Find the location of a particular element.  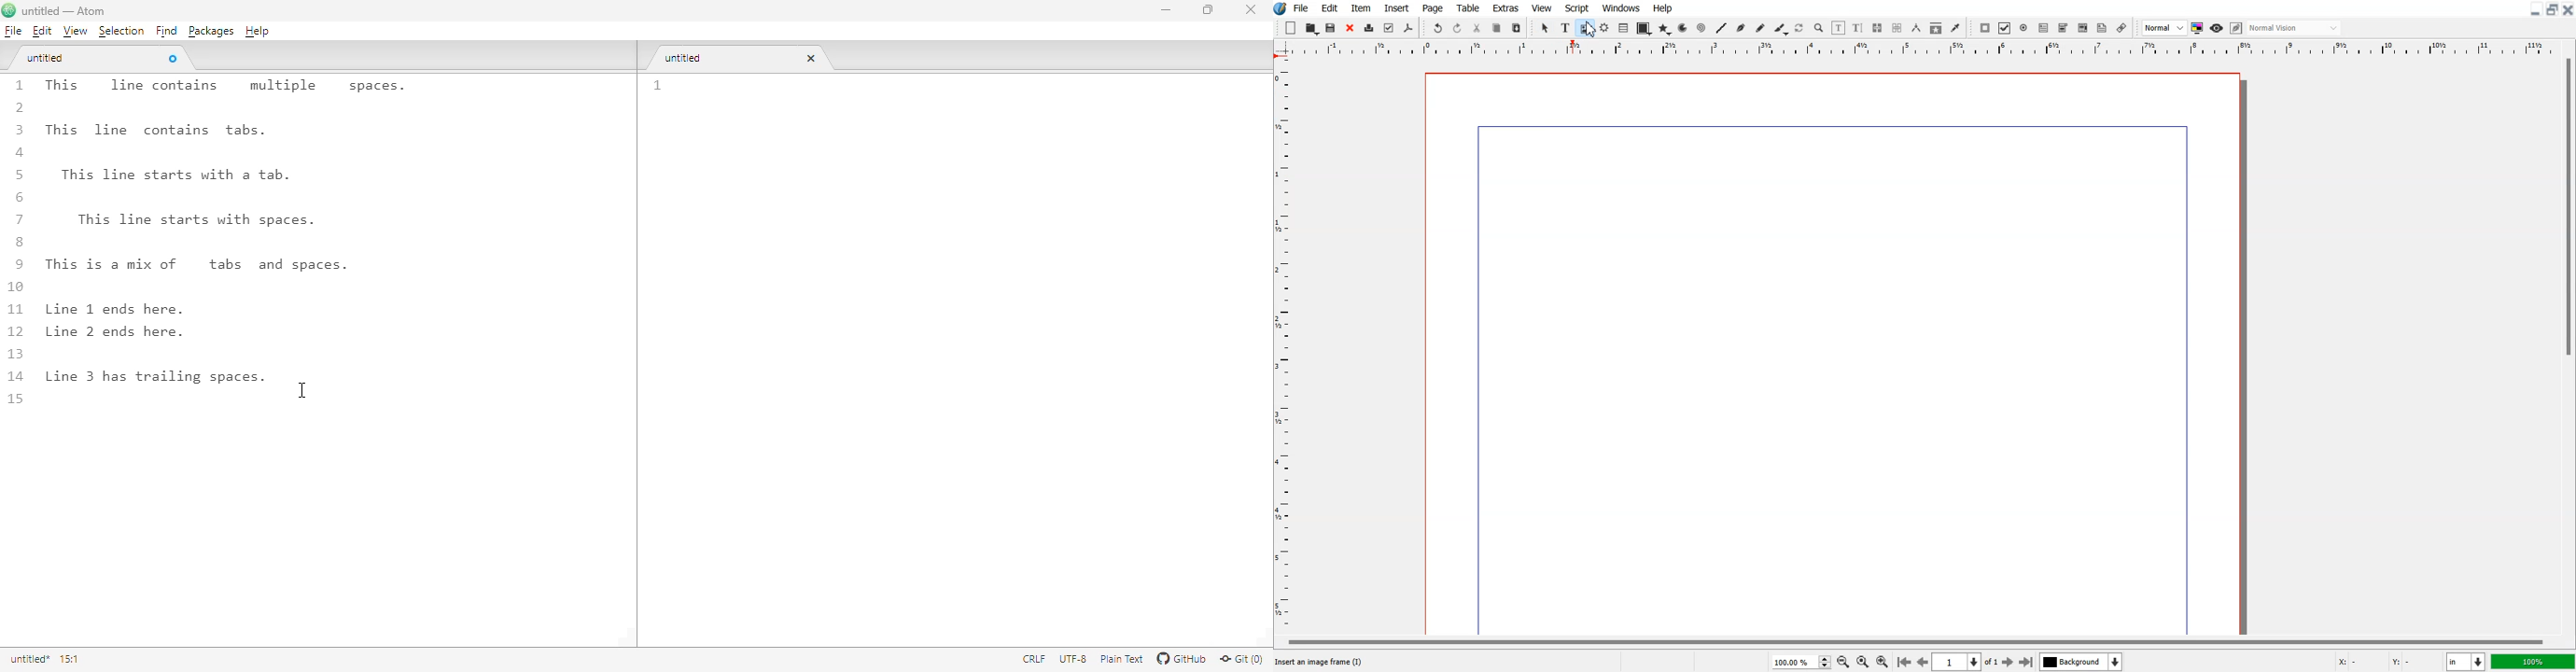

Preview is located at coordinates (2217, 28).